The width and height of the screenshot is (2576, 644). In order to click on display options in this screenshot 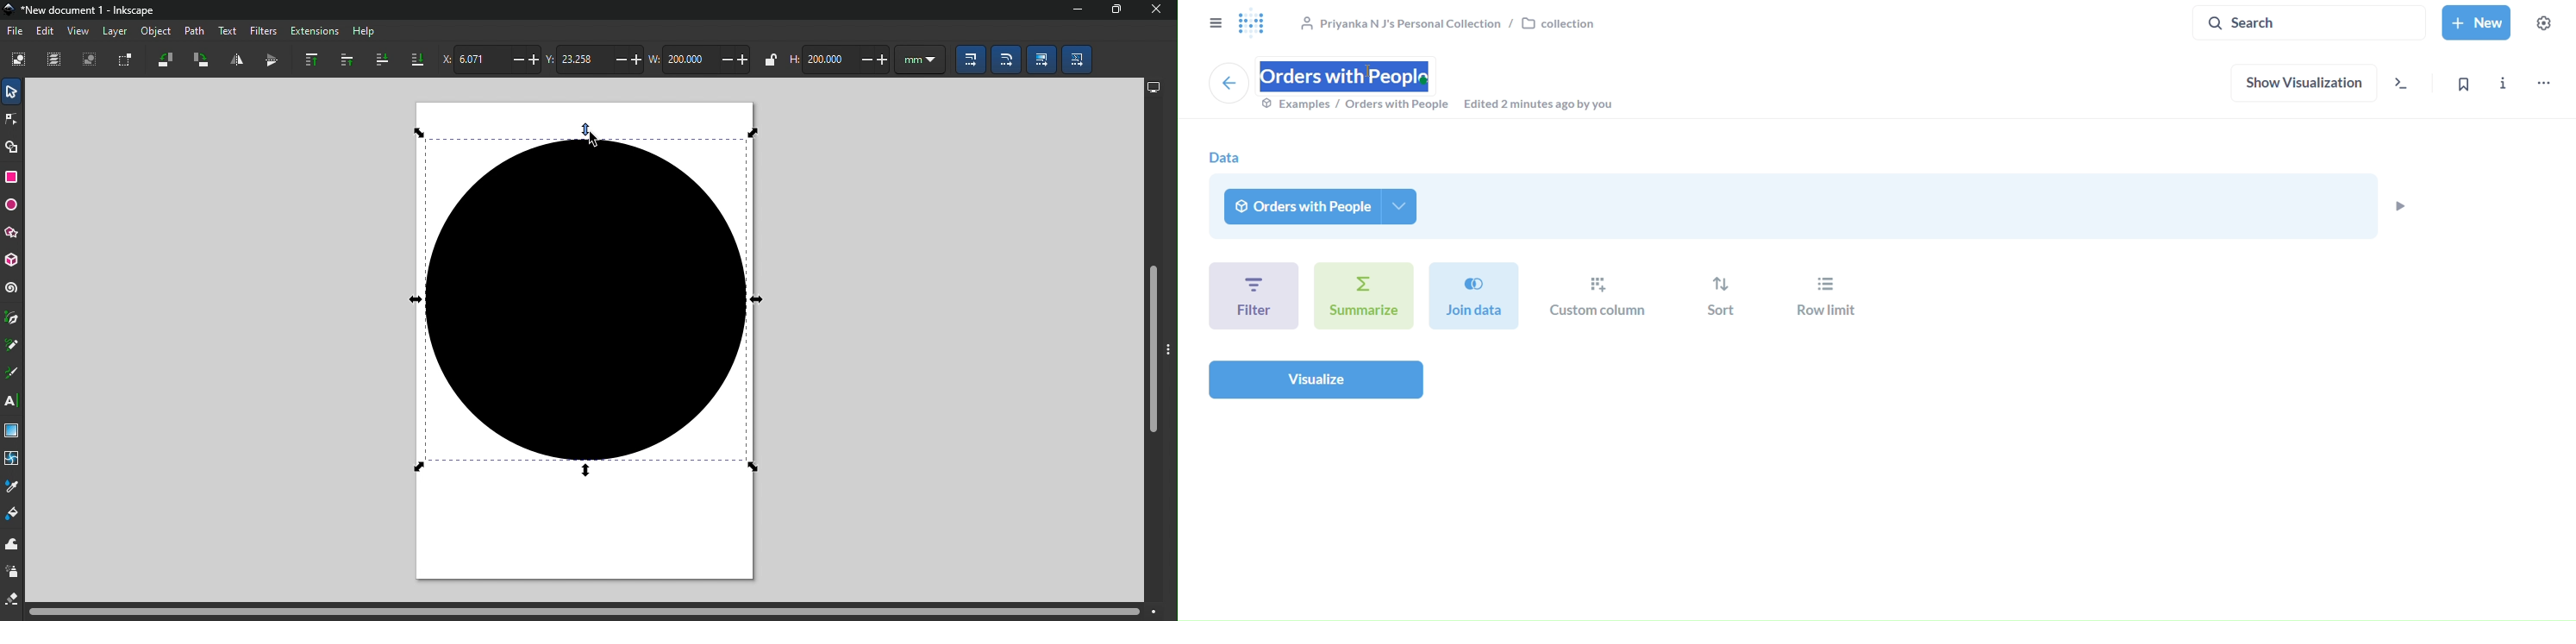, I will do `click(1153, 85)`.